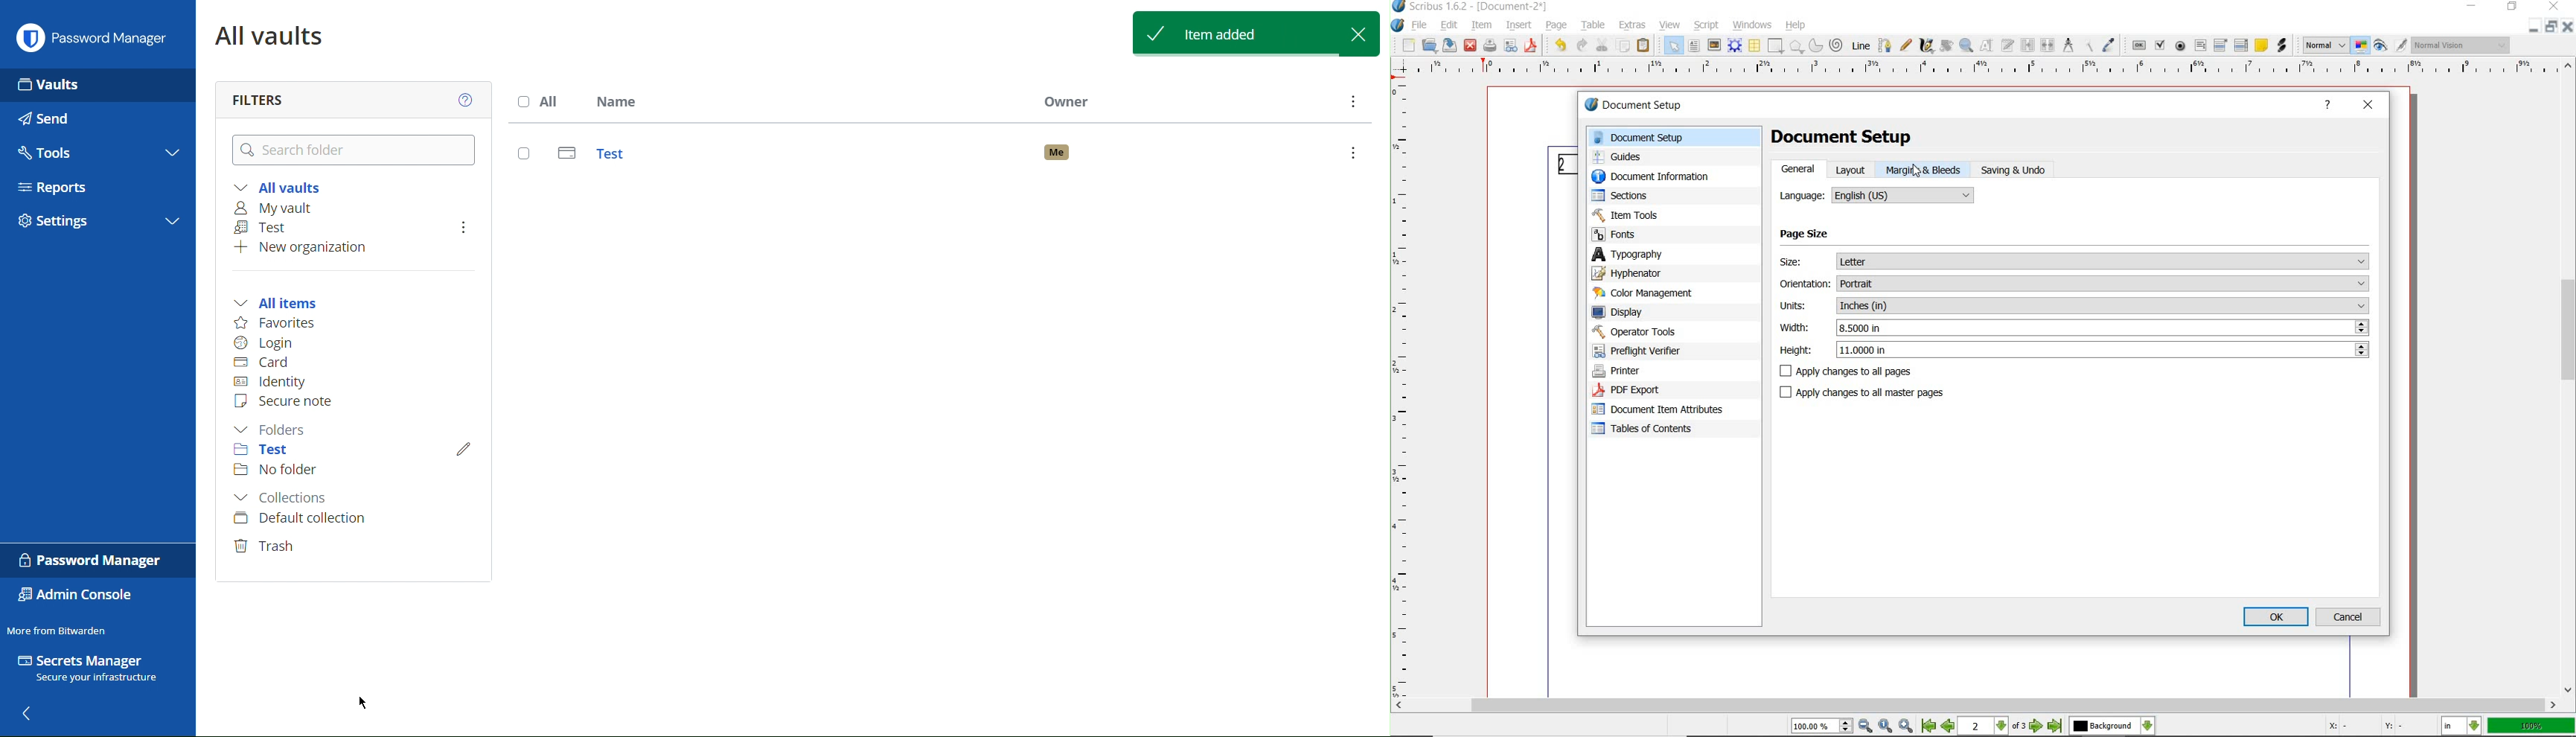  I want to click on language: English (US), so click(1877, 195).